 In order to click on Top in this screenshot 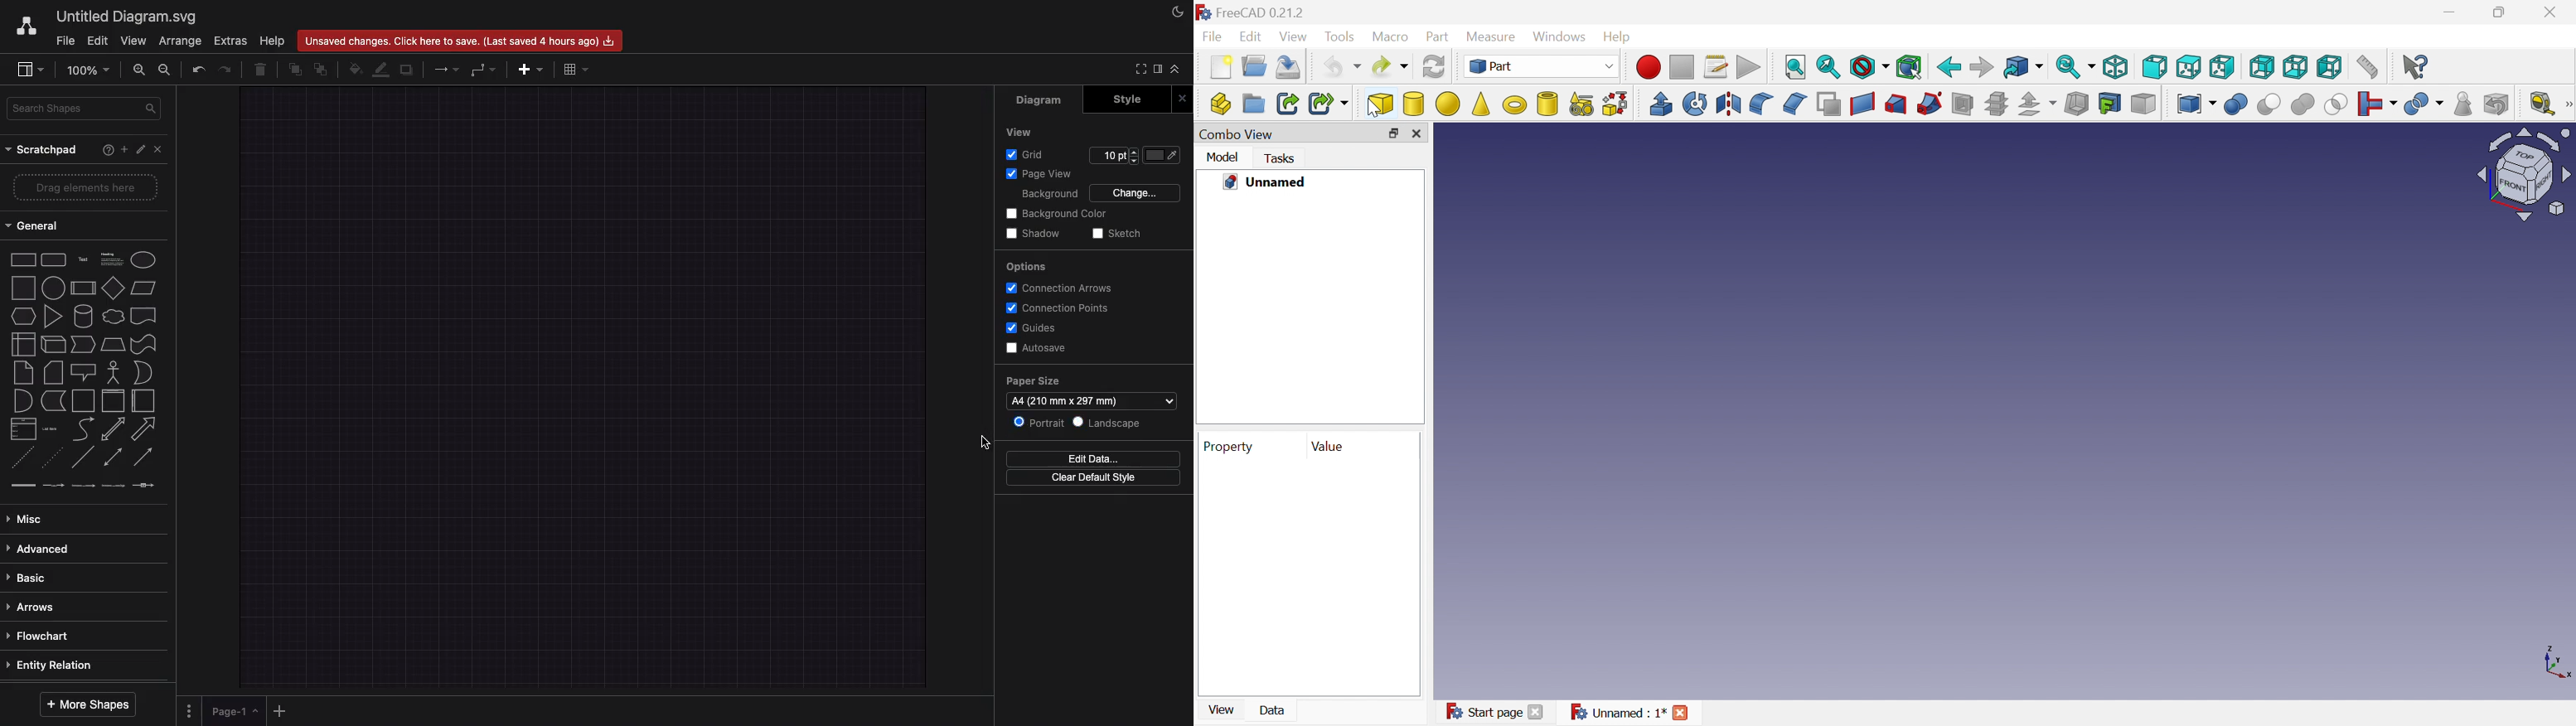, I will do `click(2188, 68)`.